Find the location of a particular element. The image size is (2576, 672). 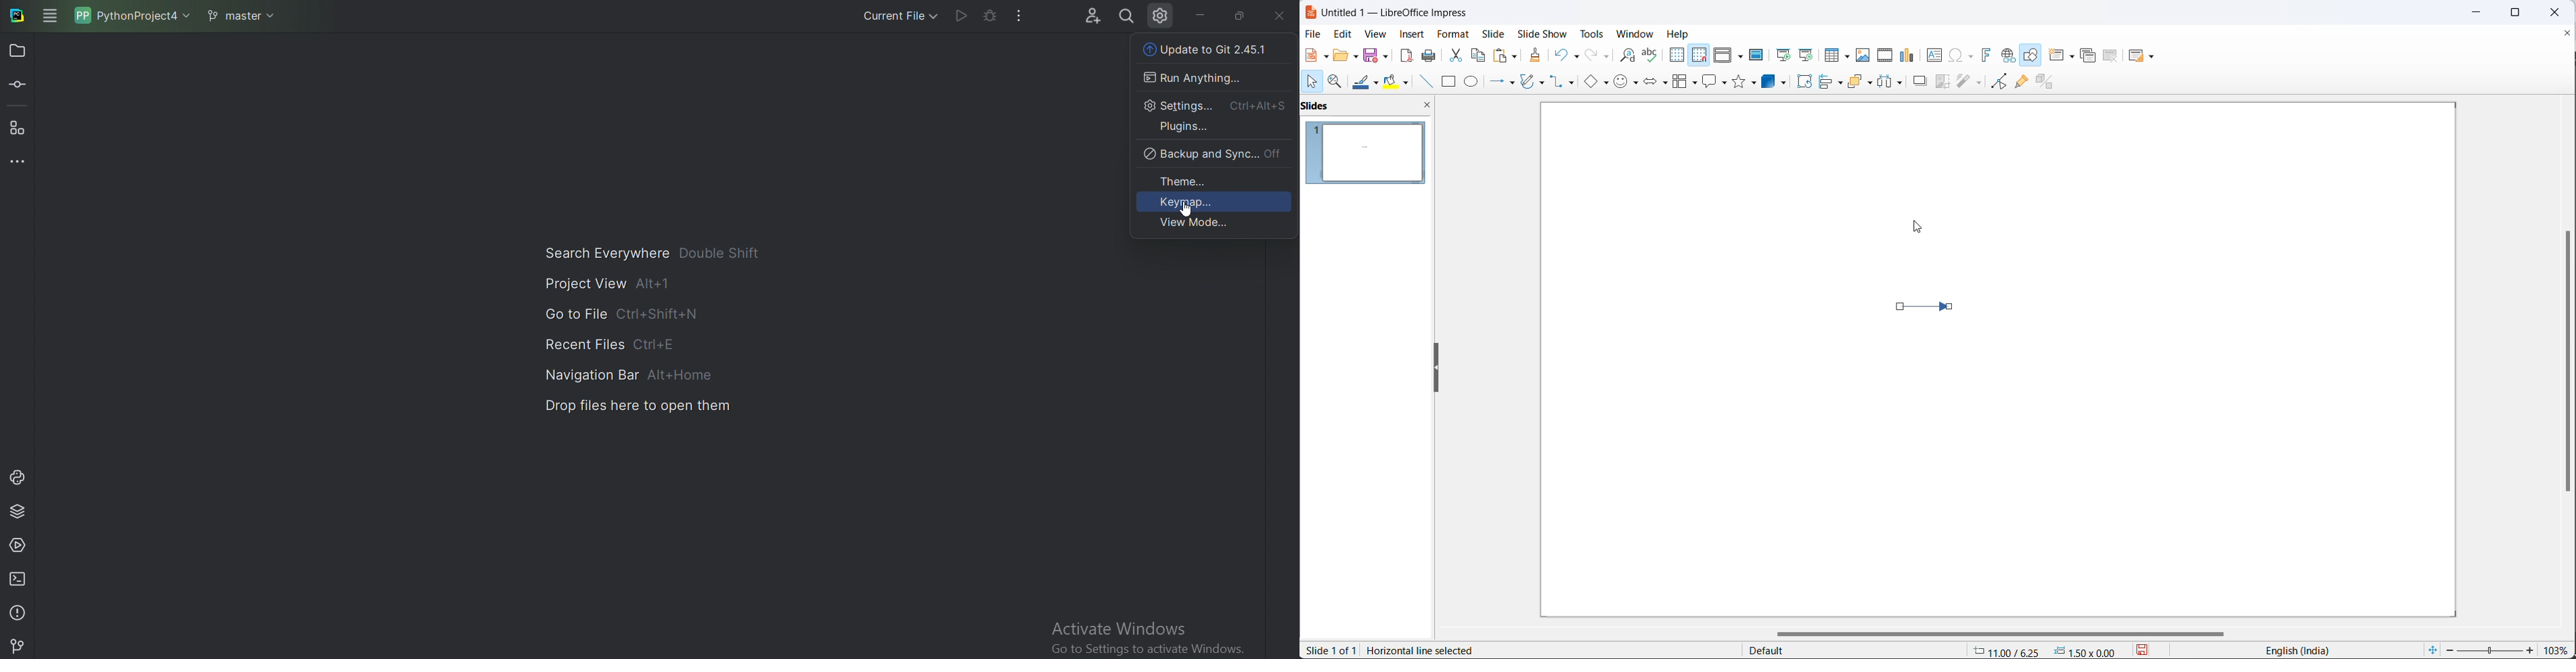

distribute objects is located at coordinates (1892, 83).